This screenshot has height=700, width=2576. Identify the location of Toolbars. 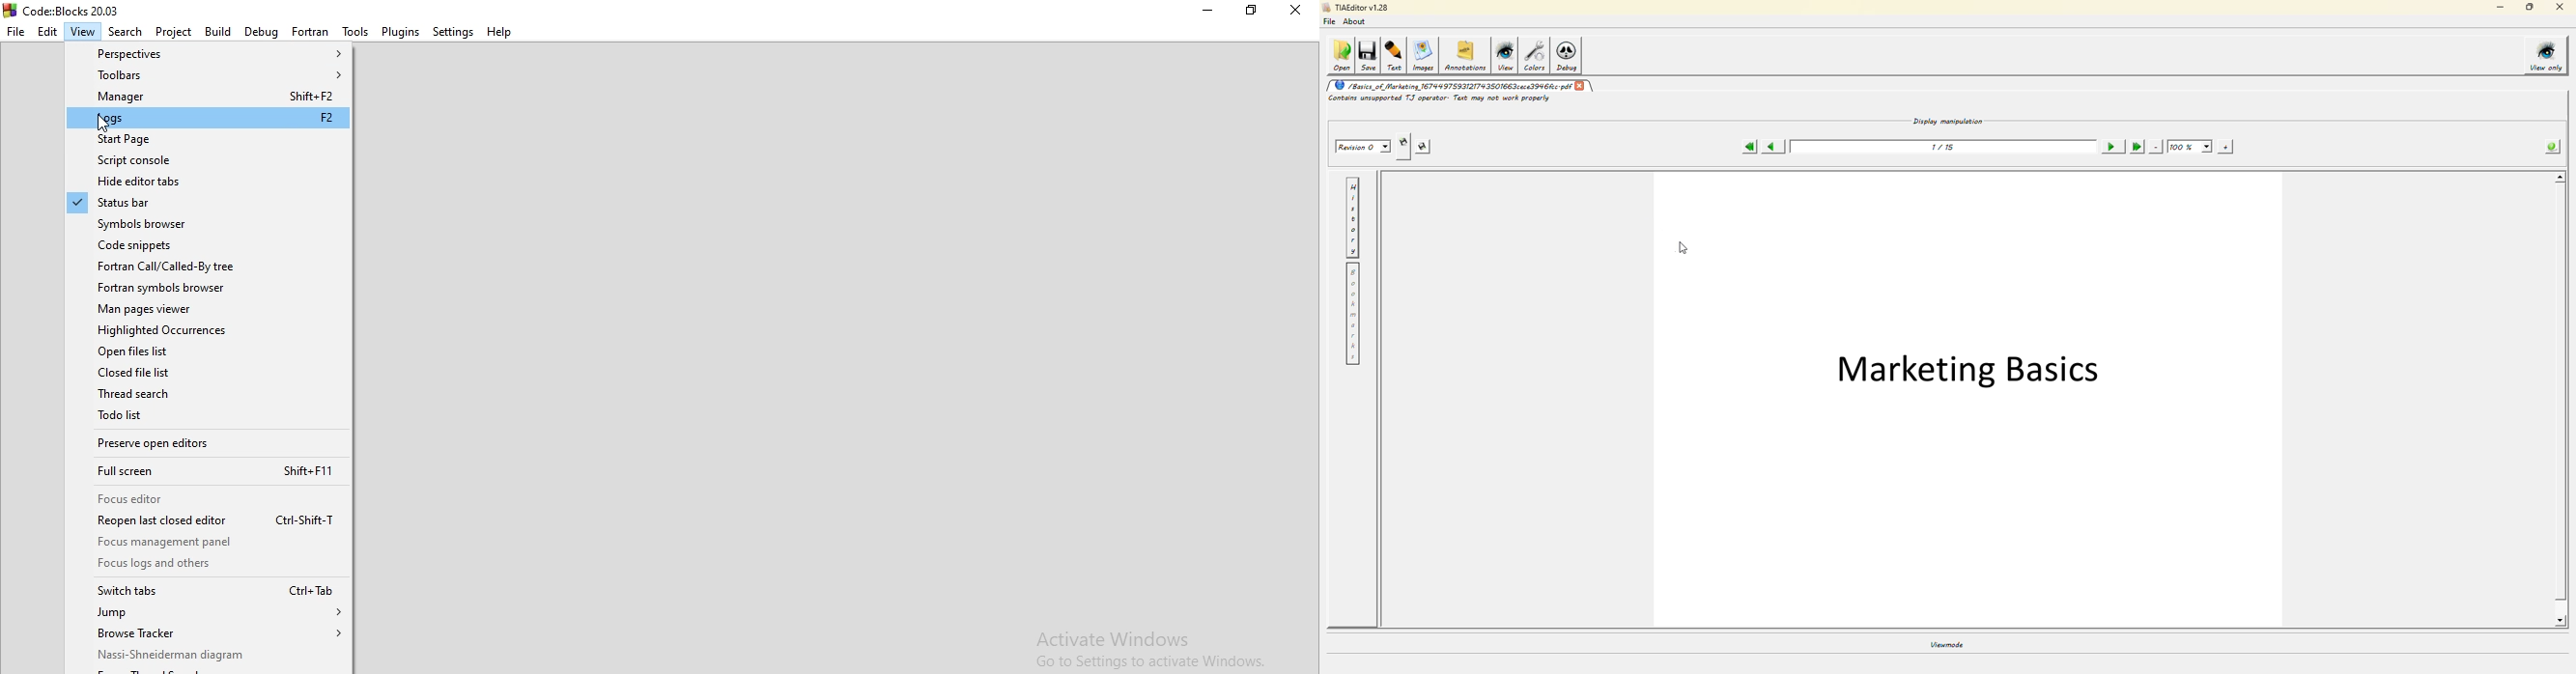
(208, 75).